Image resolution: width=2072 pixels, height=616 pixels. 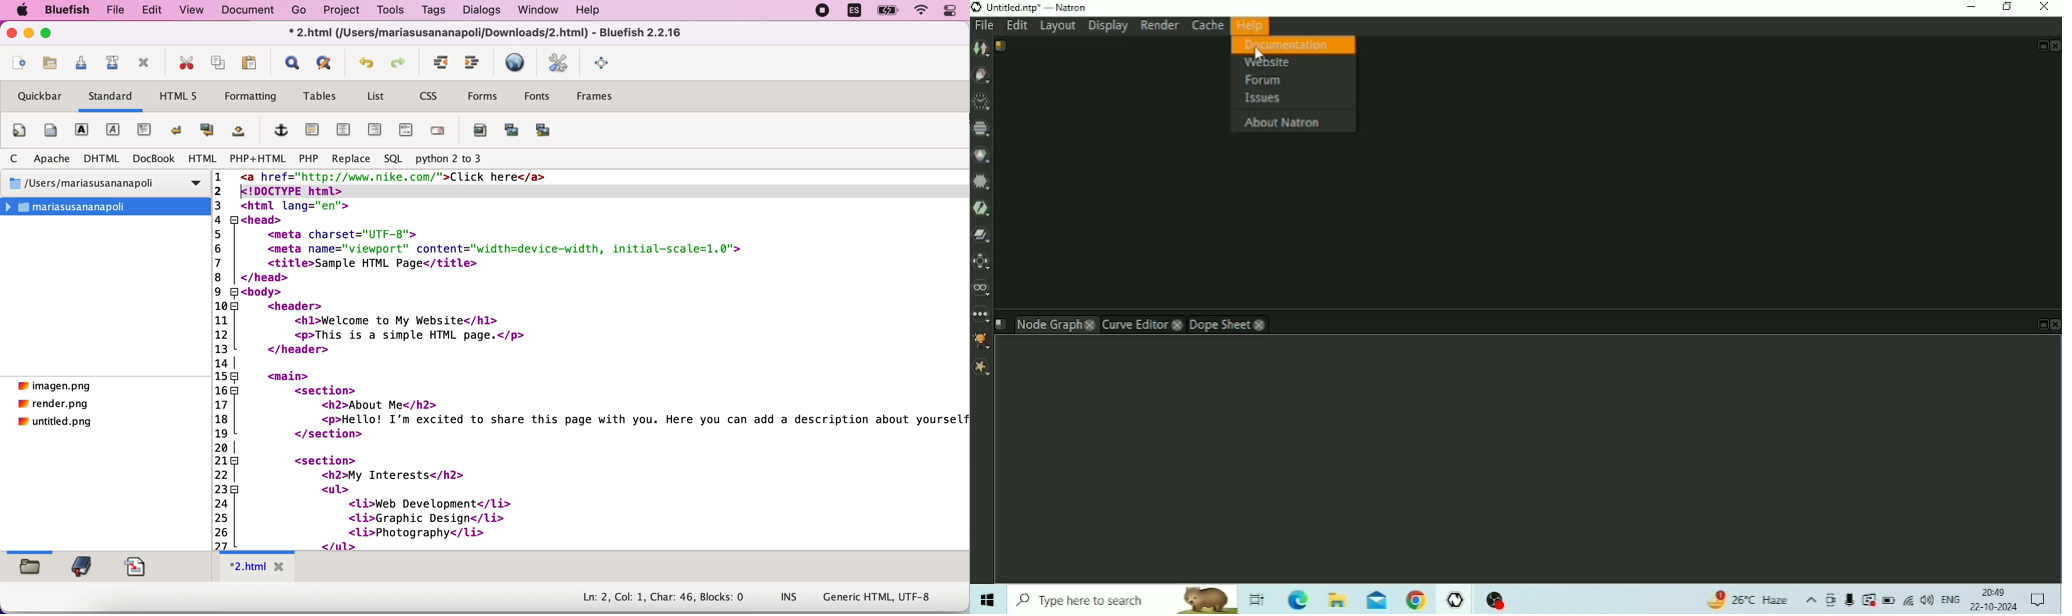 I want to click on *2.html, so click(x=258, y=569).